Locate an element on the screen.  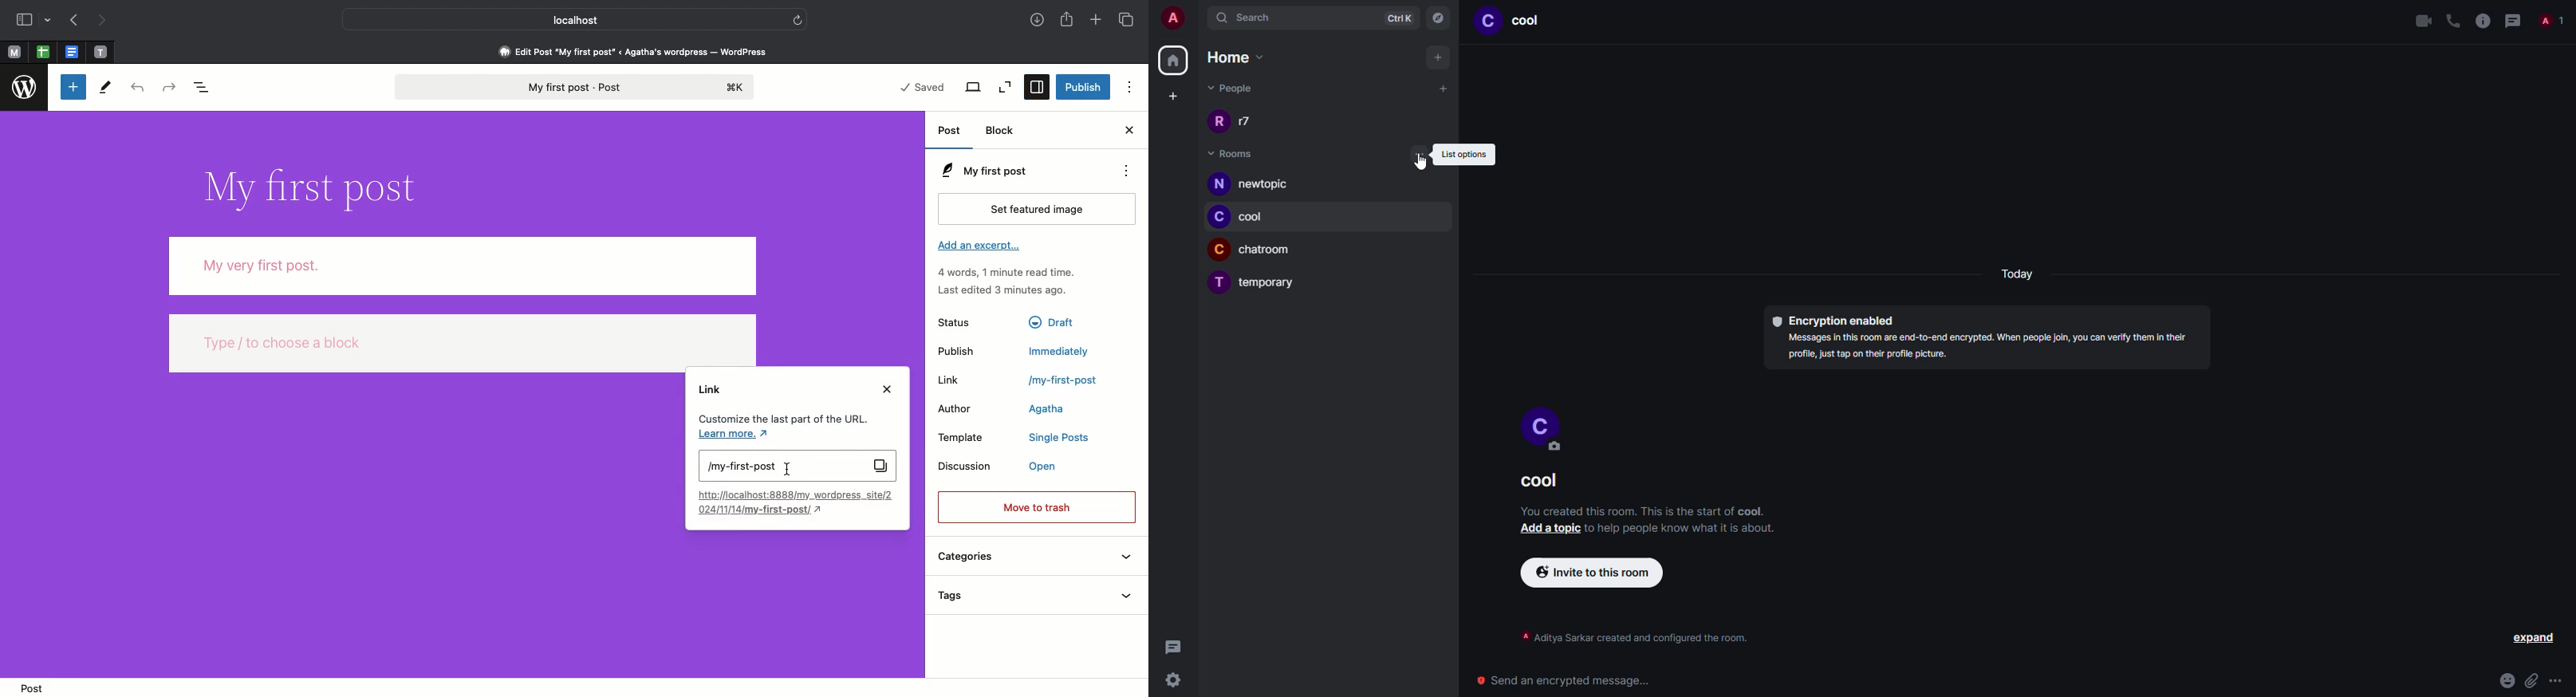
Add an excerpt is located at coordinates (977, 246).